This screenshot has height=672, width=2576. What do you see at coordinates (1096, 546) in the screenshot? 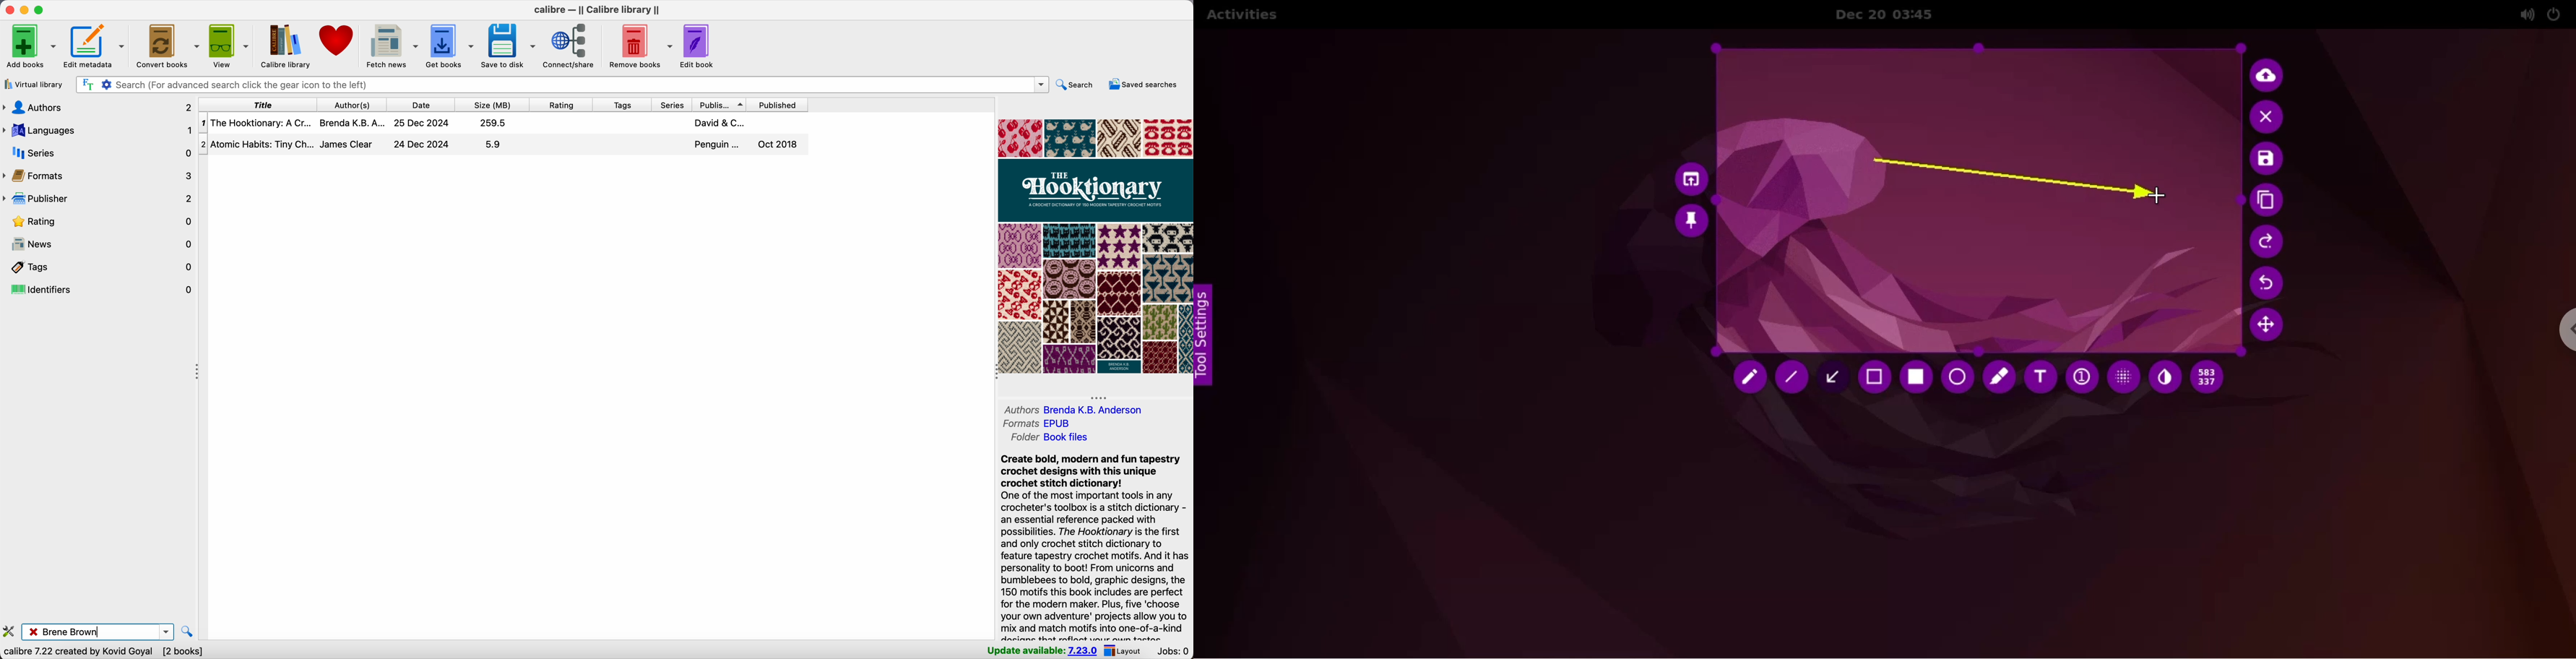
I see `synopsis` at bounding box center [1096, 546].